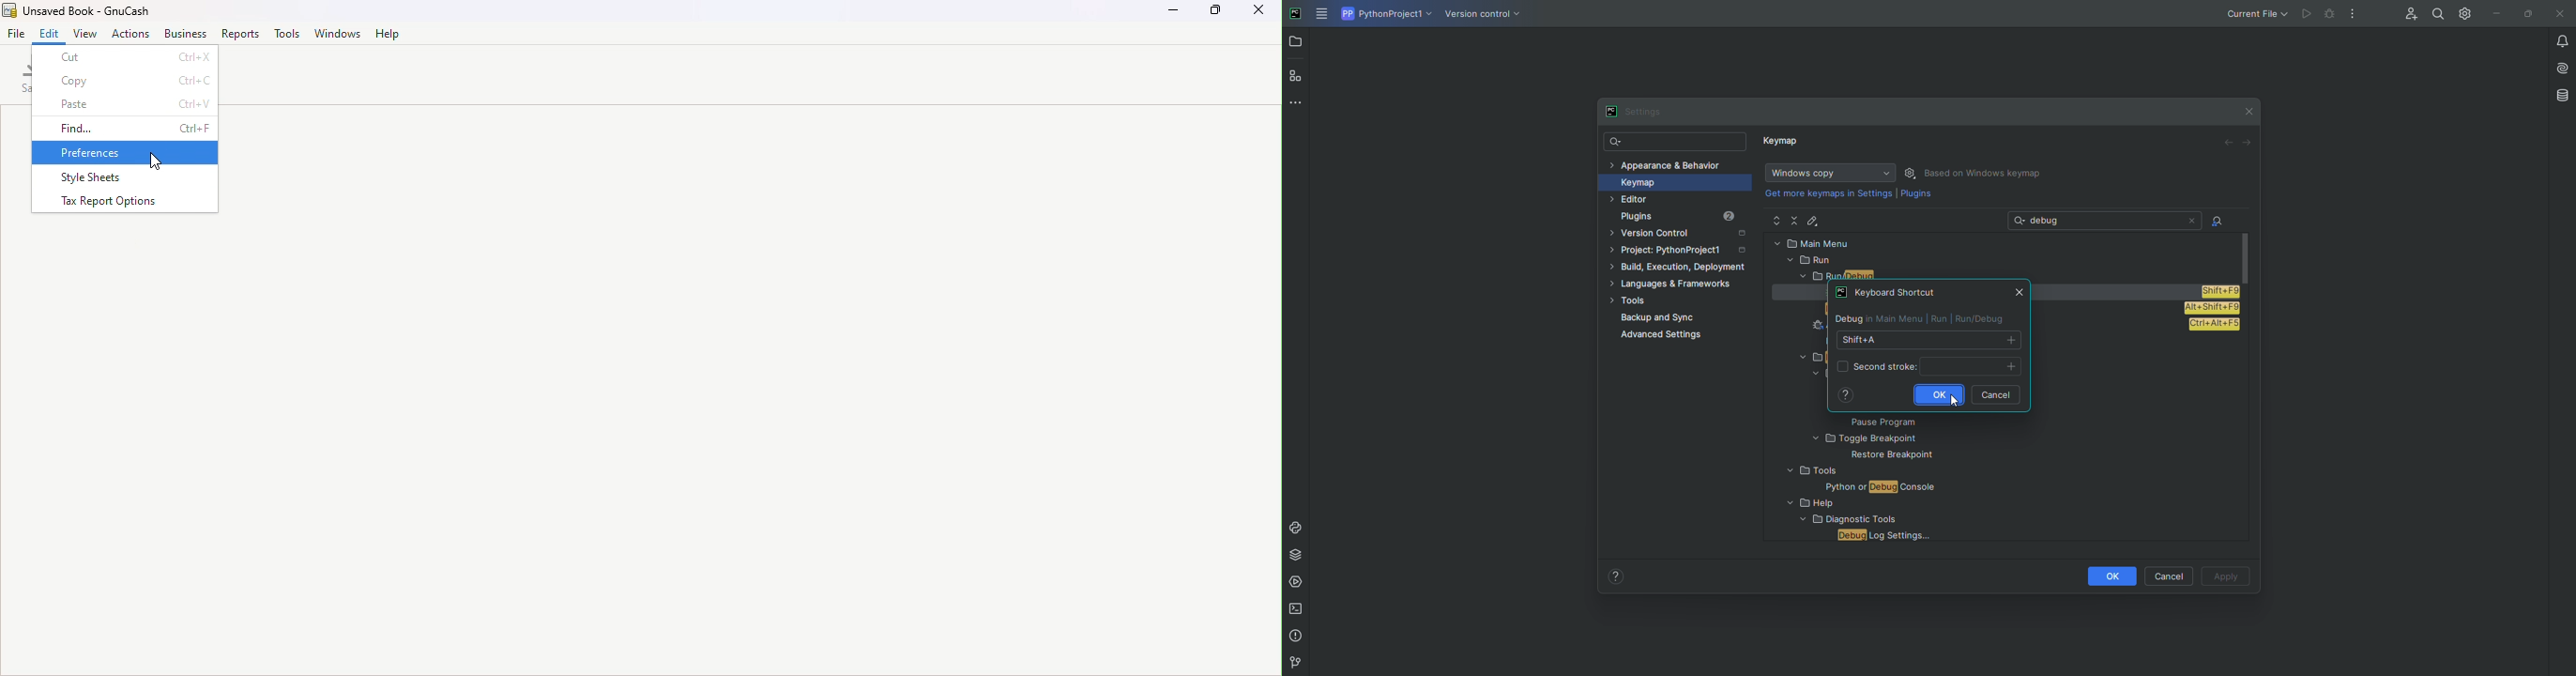  I want to click on RUN, so click(2001, 260).